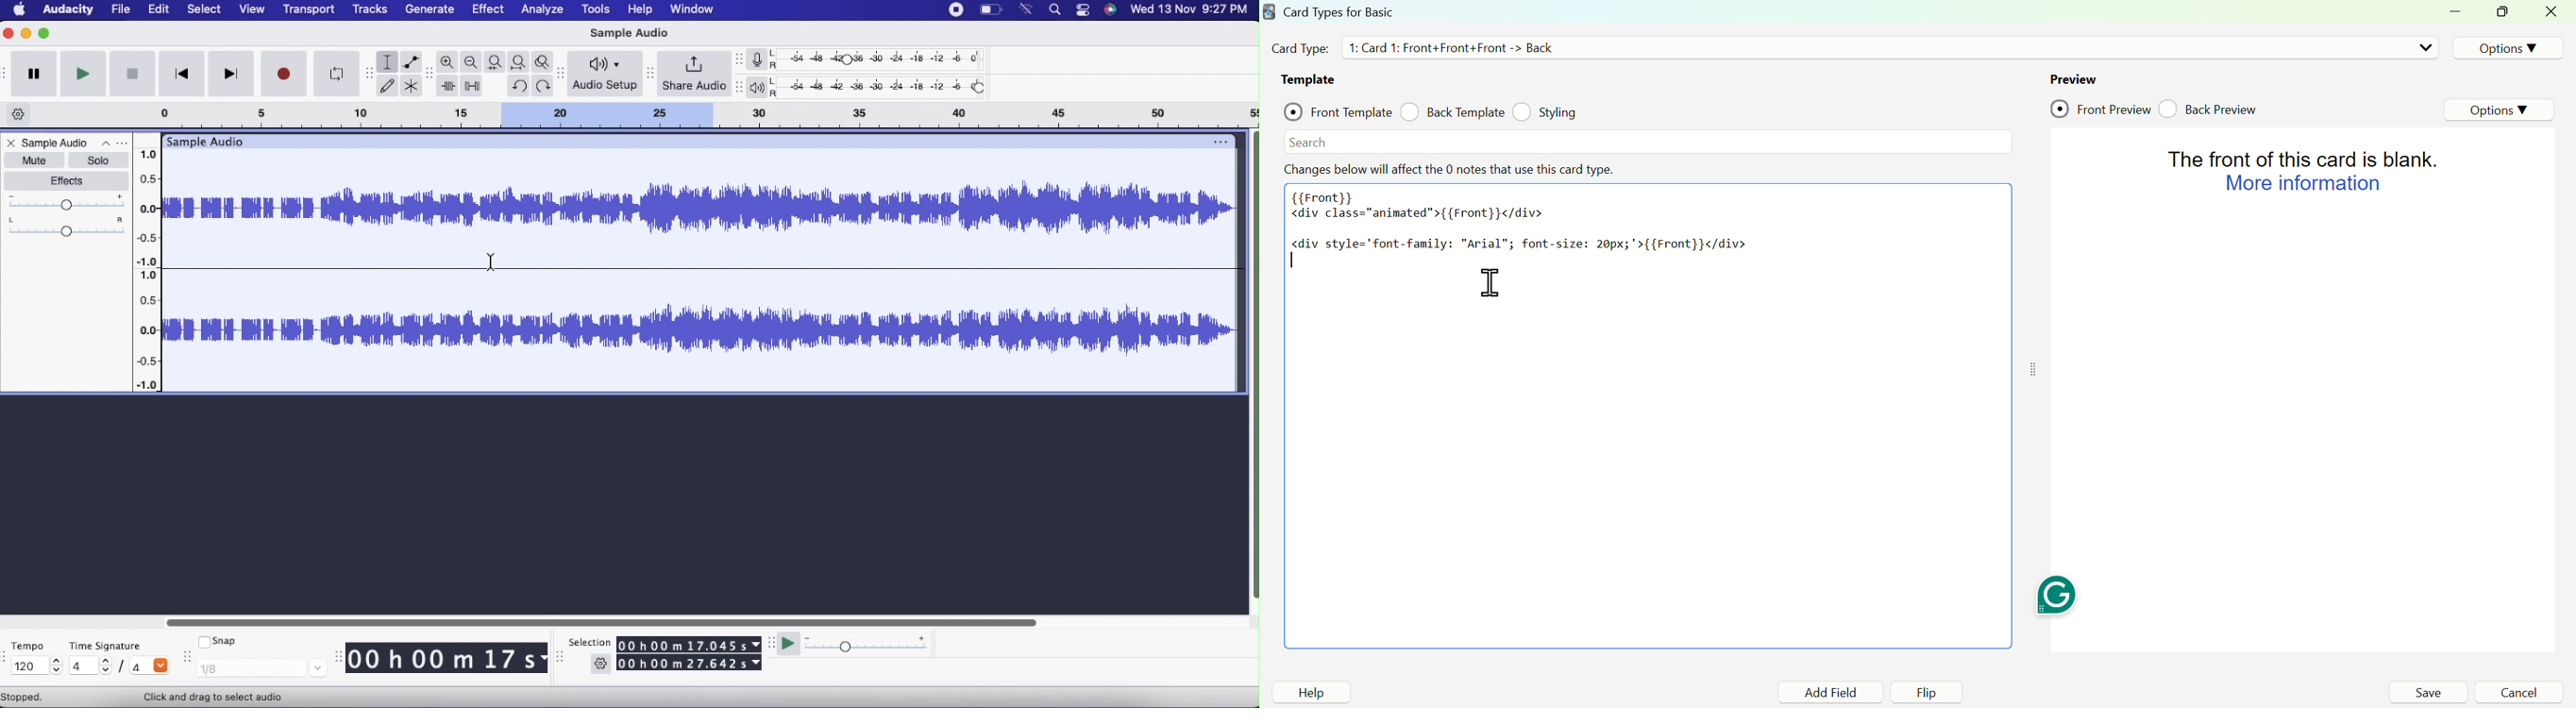 This screenshot has height=728, width=2576. I want to click on Styling, so click(1548, 112).